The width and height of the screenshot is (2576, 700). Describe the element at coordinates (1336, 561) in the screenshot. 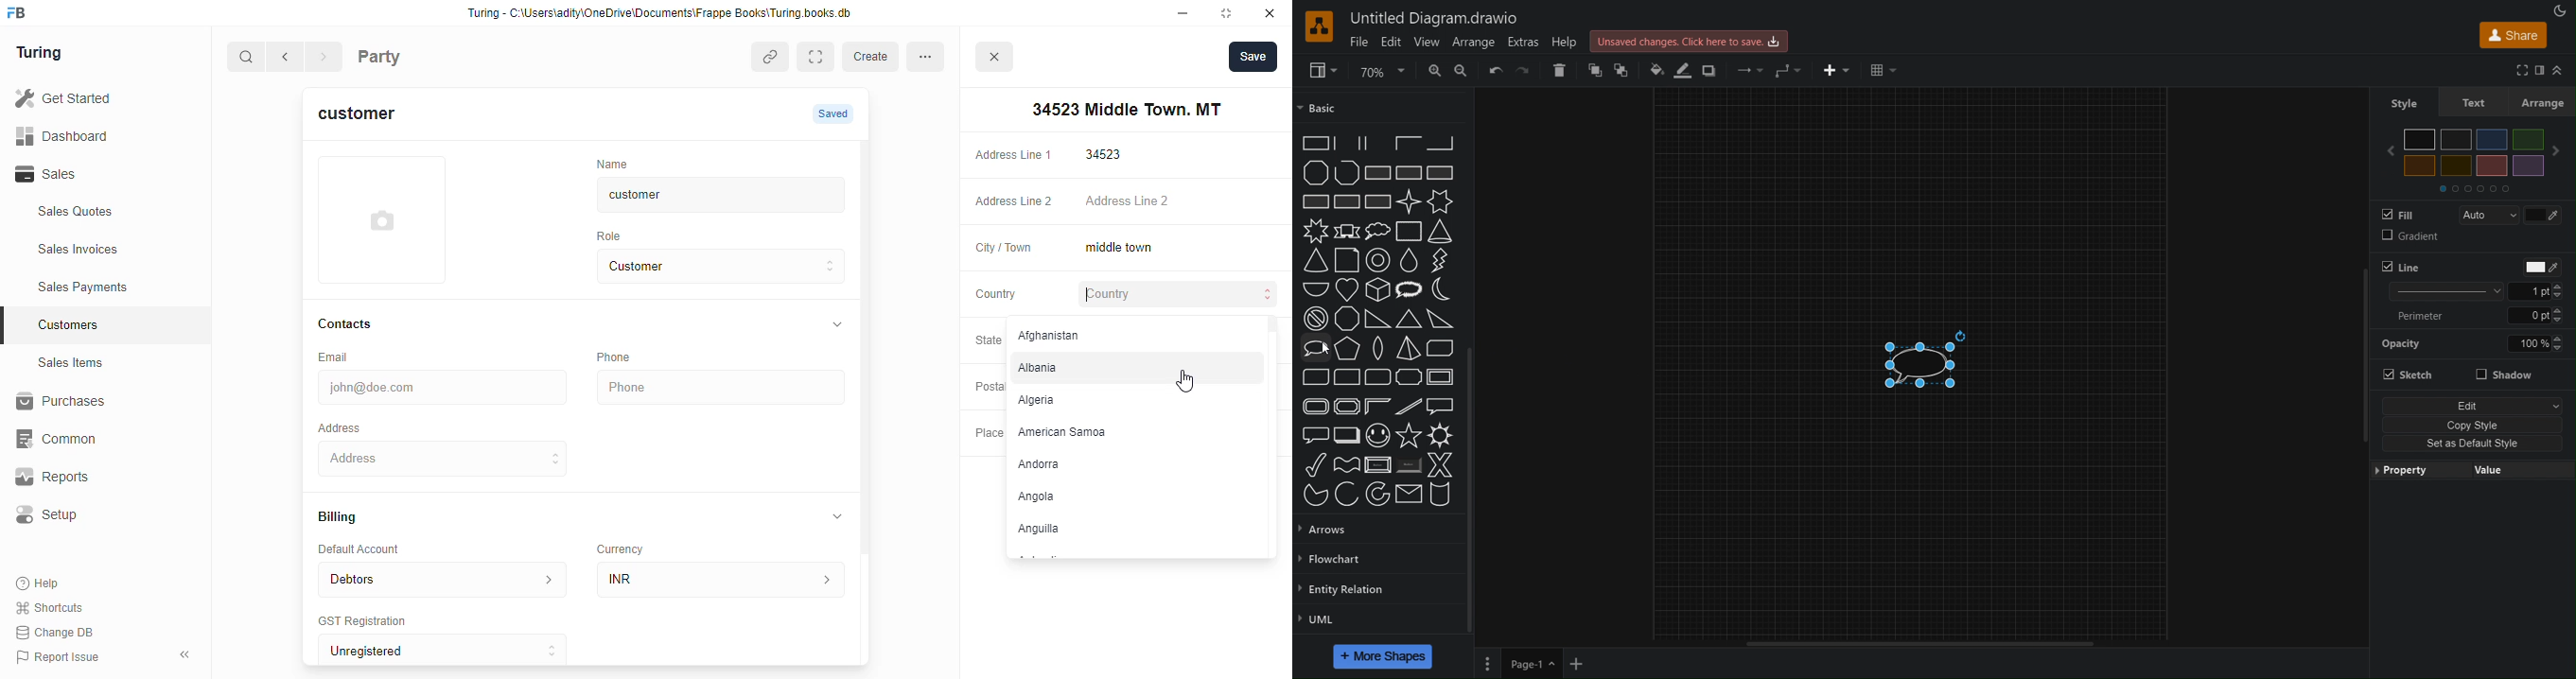

I see `Flowchart` at that location.